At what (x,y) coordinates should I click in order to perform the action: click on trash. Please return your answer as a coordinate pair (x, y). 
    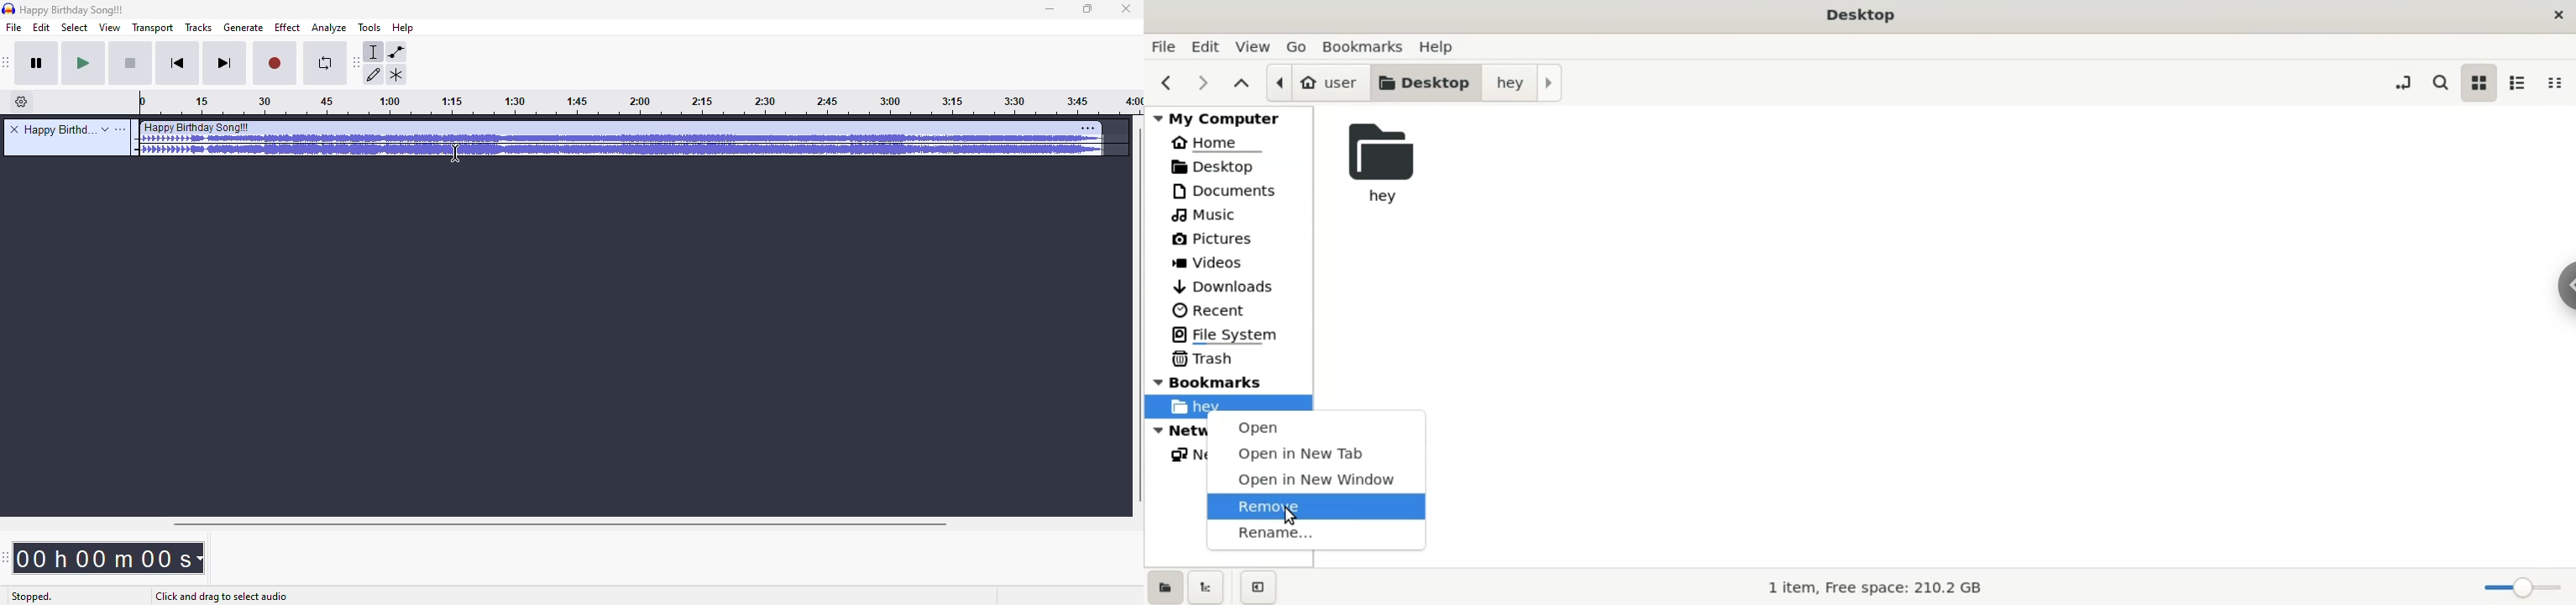
    Looking at the image, I should click on (1206, 359).